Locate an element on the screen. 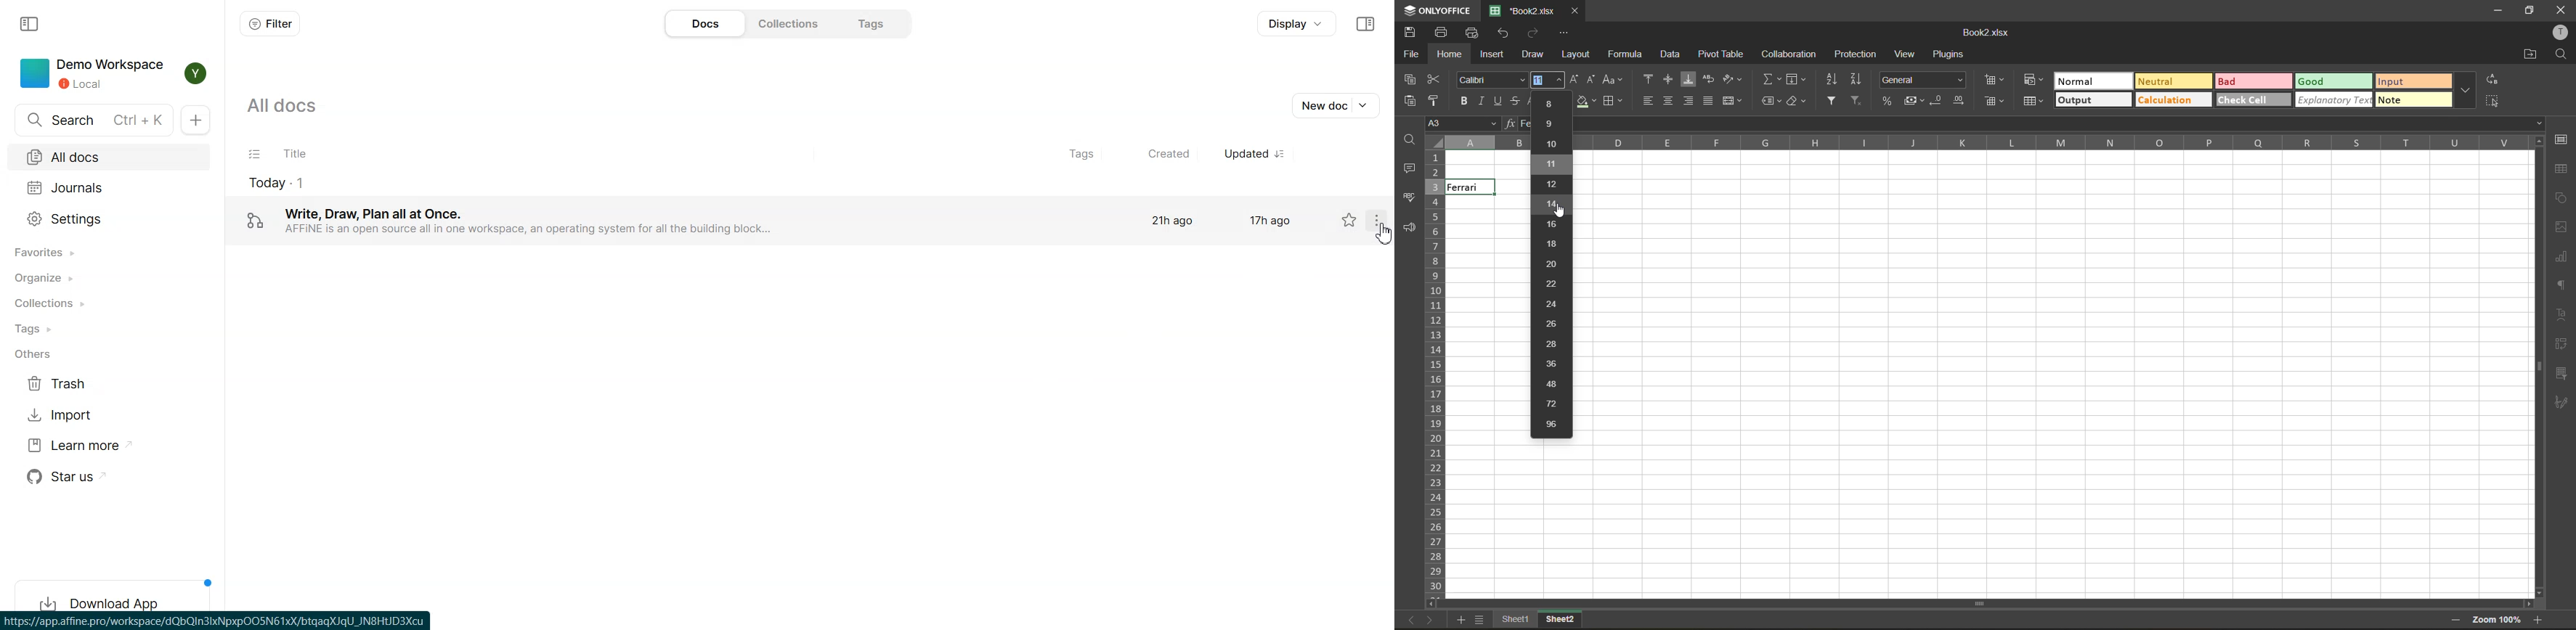 Image resolution: width=2576 pixels, height=644 pixels. font size is located at coordinates (1546, 79).